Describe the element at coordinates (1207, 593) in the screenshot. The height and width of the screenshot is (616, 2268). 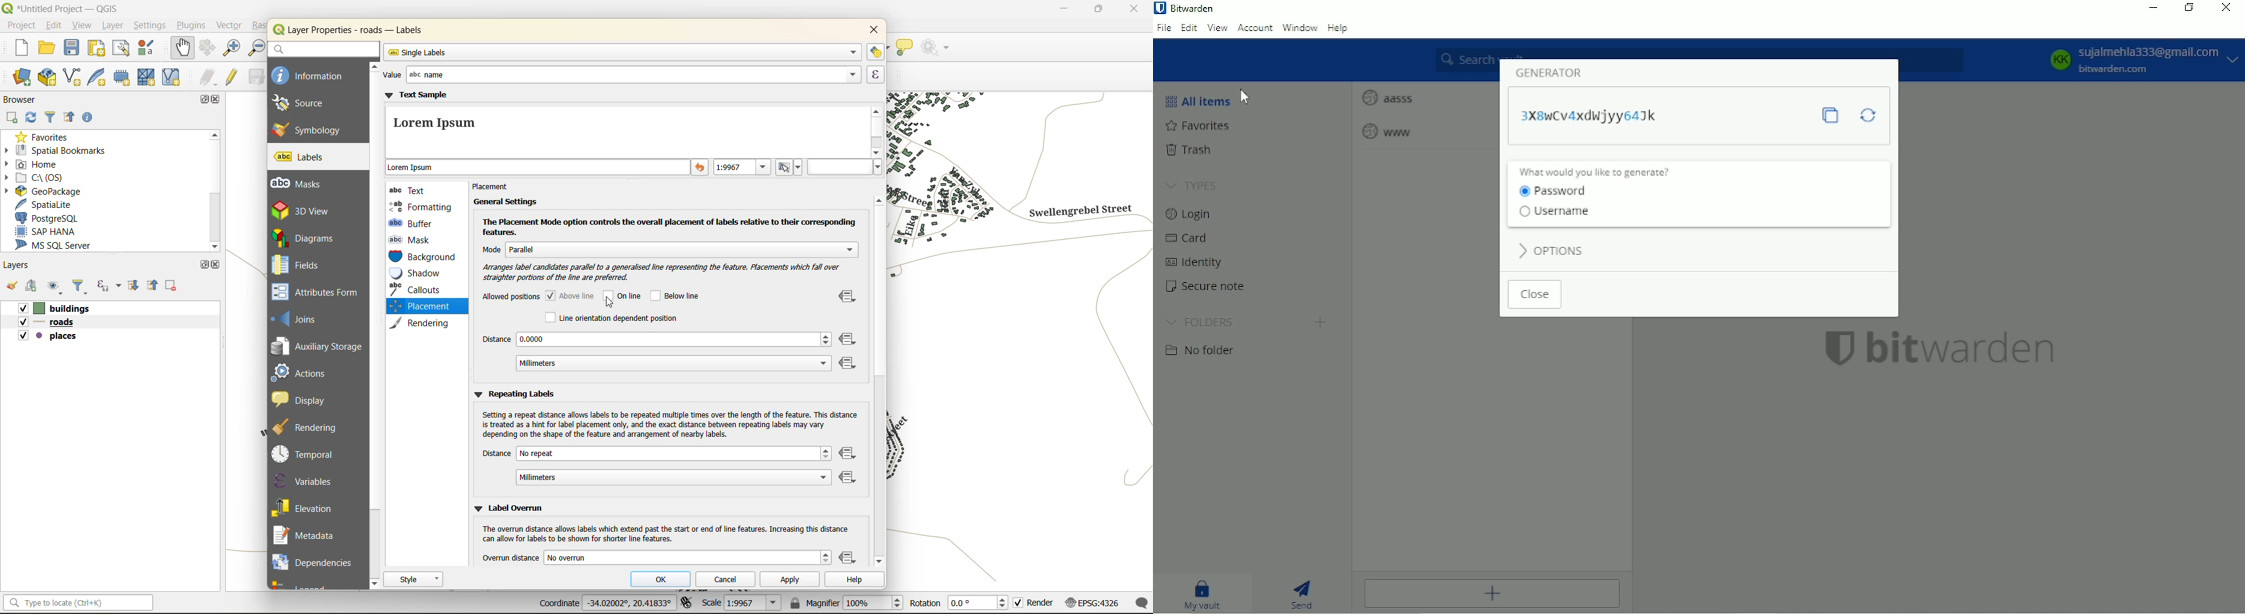
I see `My vault` at that location.